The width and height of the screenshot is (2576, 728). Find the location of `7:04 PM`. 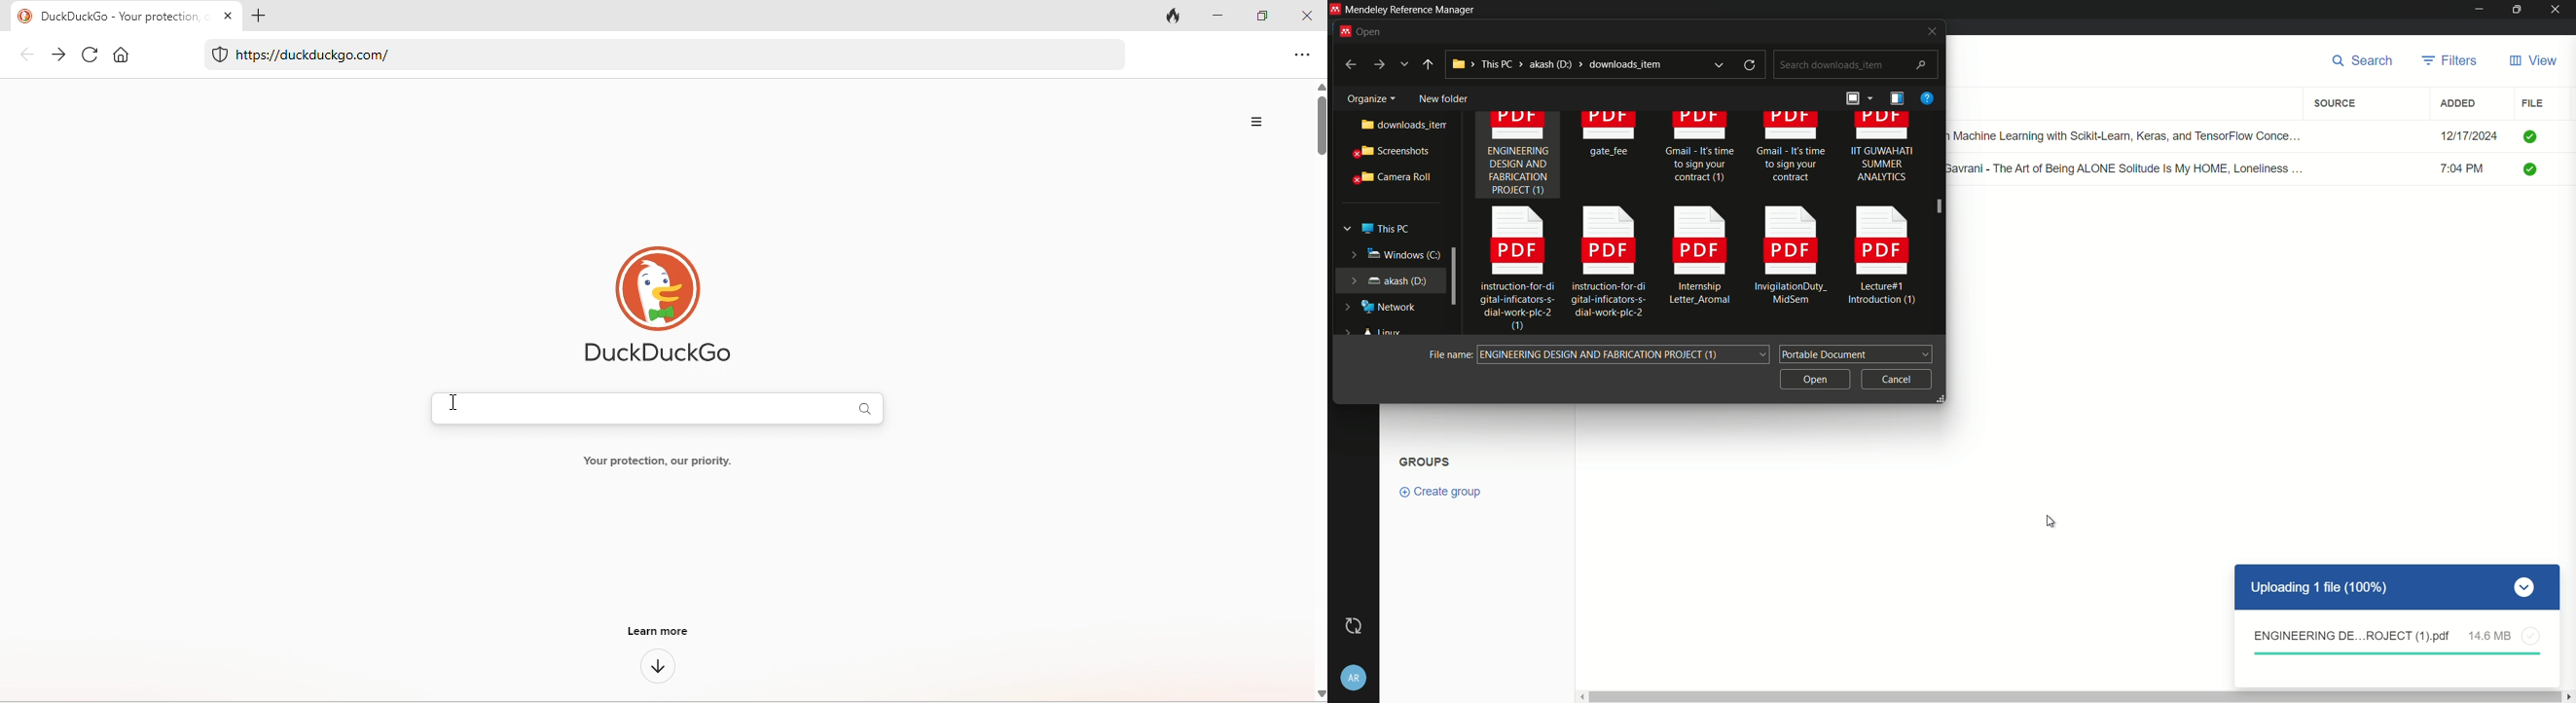

7:04 PM is located at coordinates (2470, 171).